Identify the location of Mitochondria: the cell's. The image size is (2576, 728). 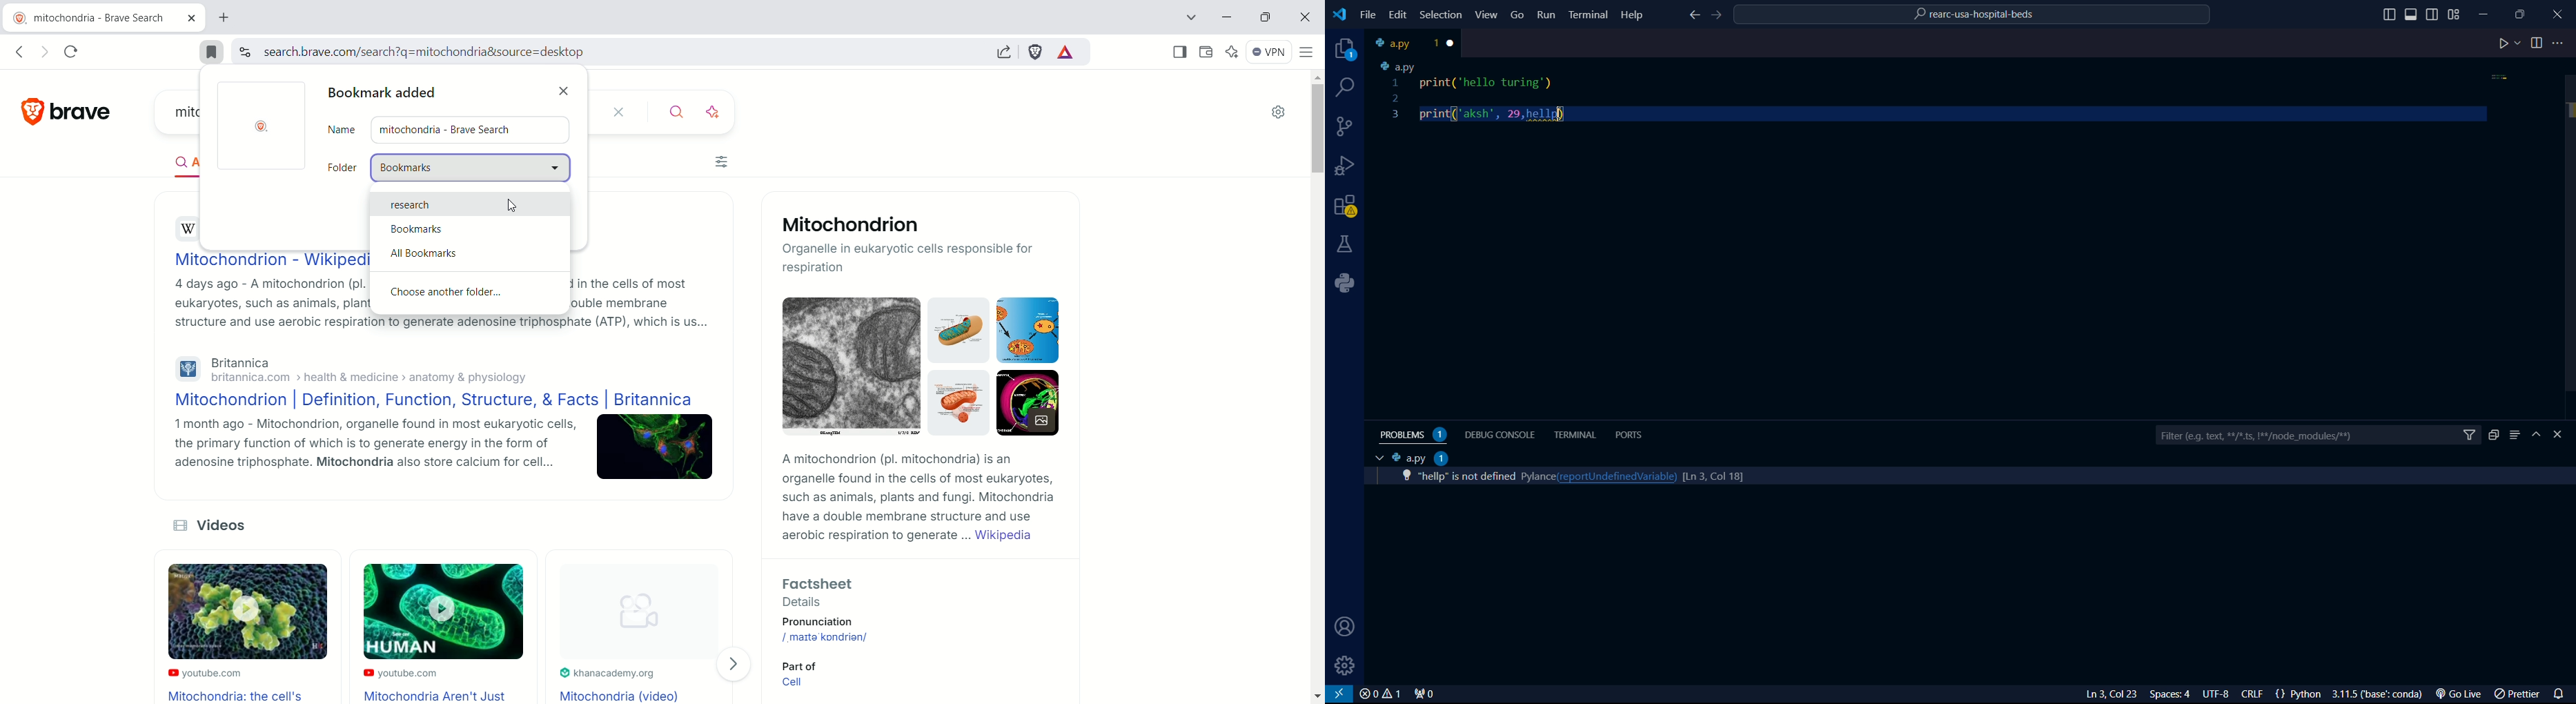
(238, 696).